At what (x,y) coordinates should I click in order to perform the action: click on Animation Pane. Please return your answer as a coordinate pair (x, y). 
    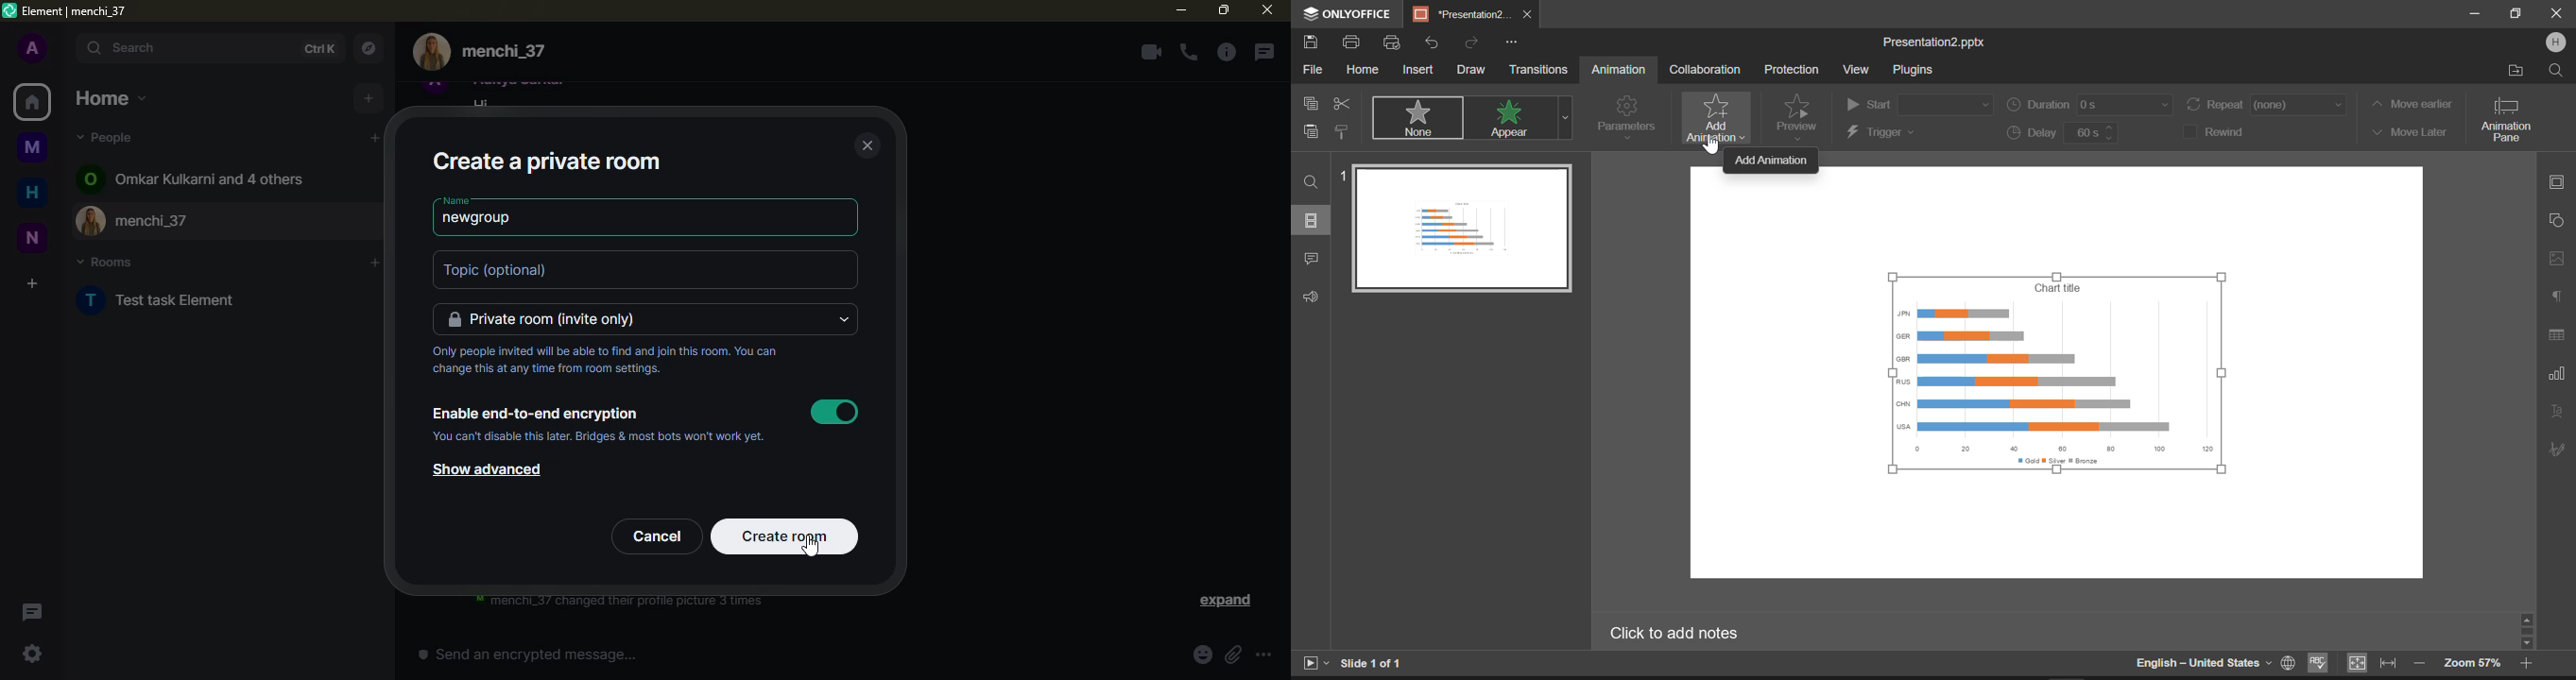
    Looking at the image, I should click on (2512, 118).